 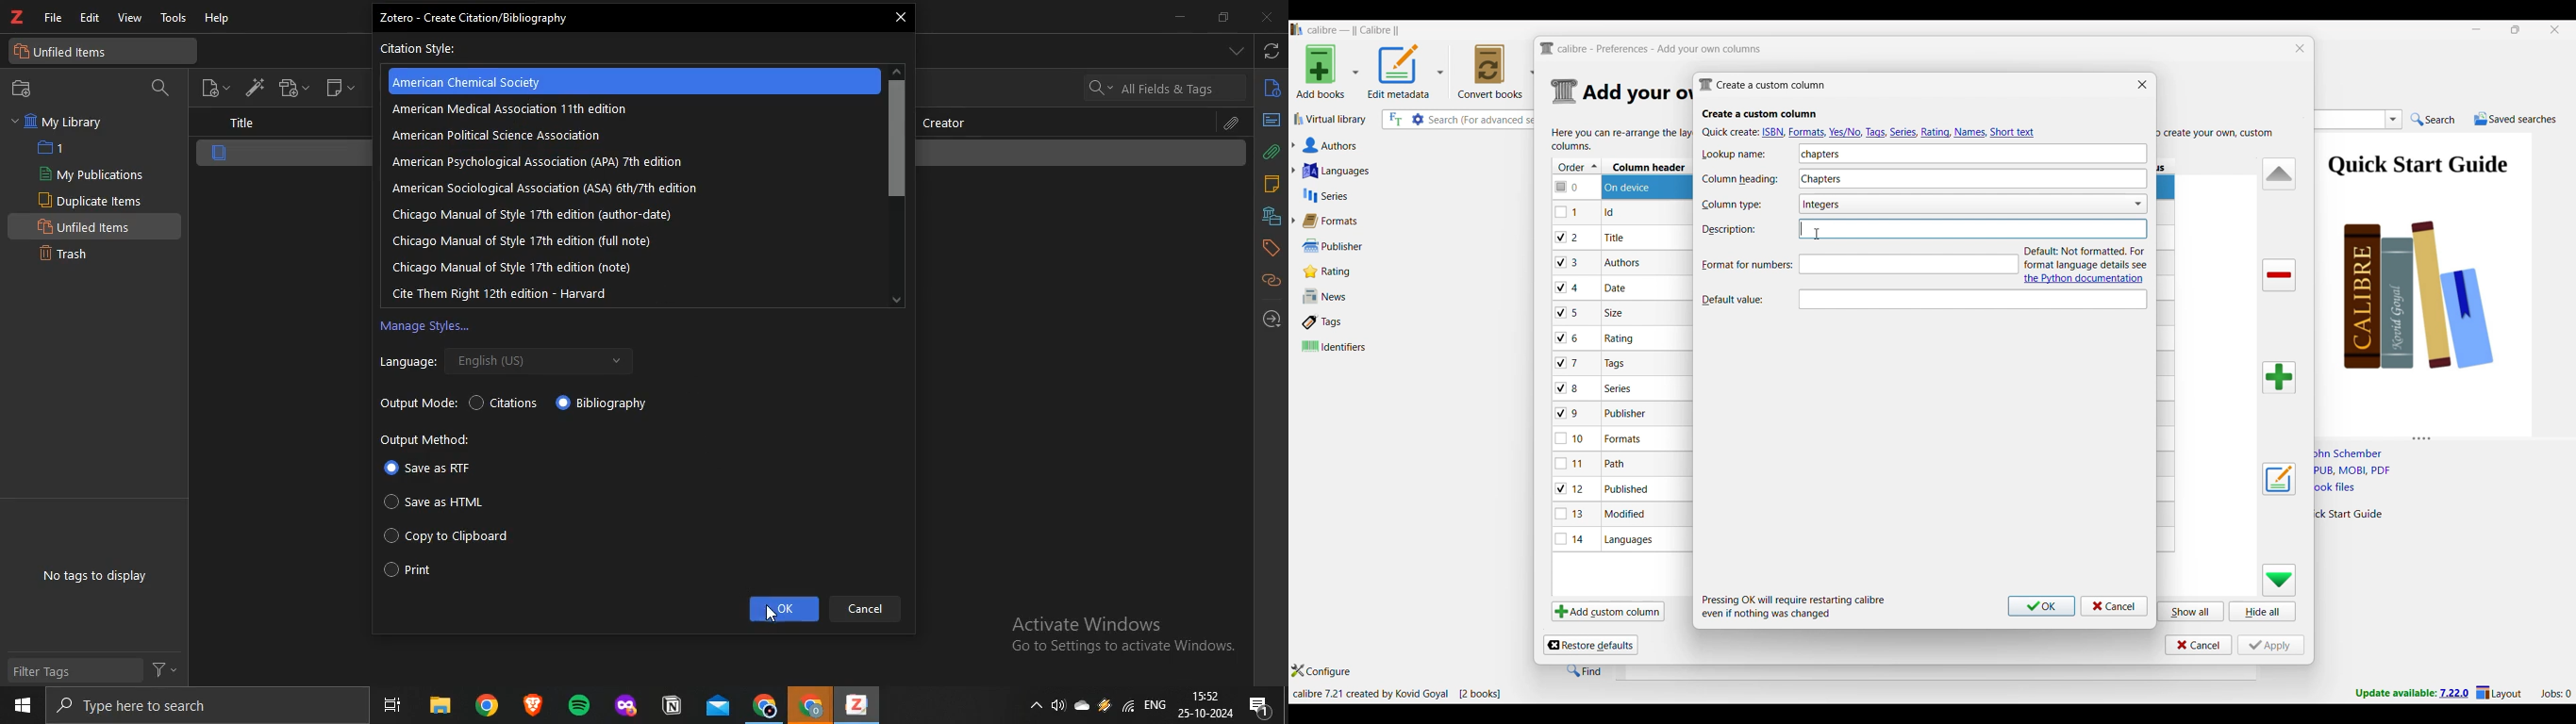 I want to click on Minimize, so click(x=2477, y=29).